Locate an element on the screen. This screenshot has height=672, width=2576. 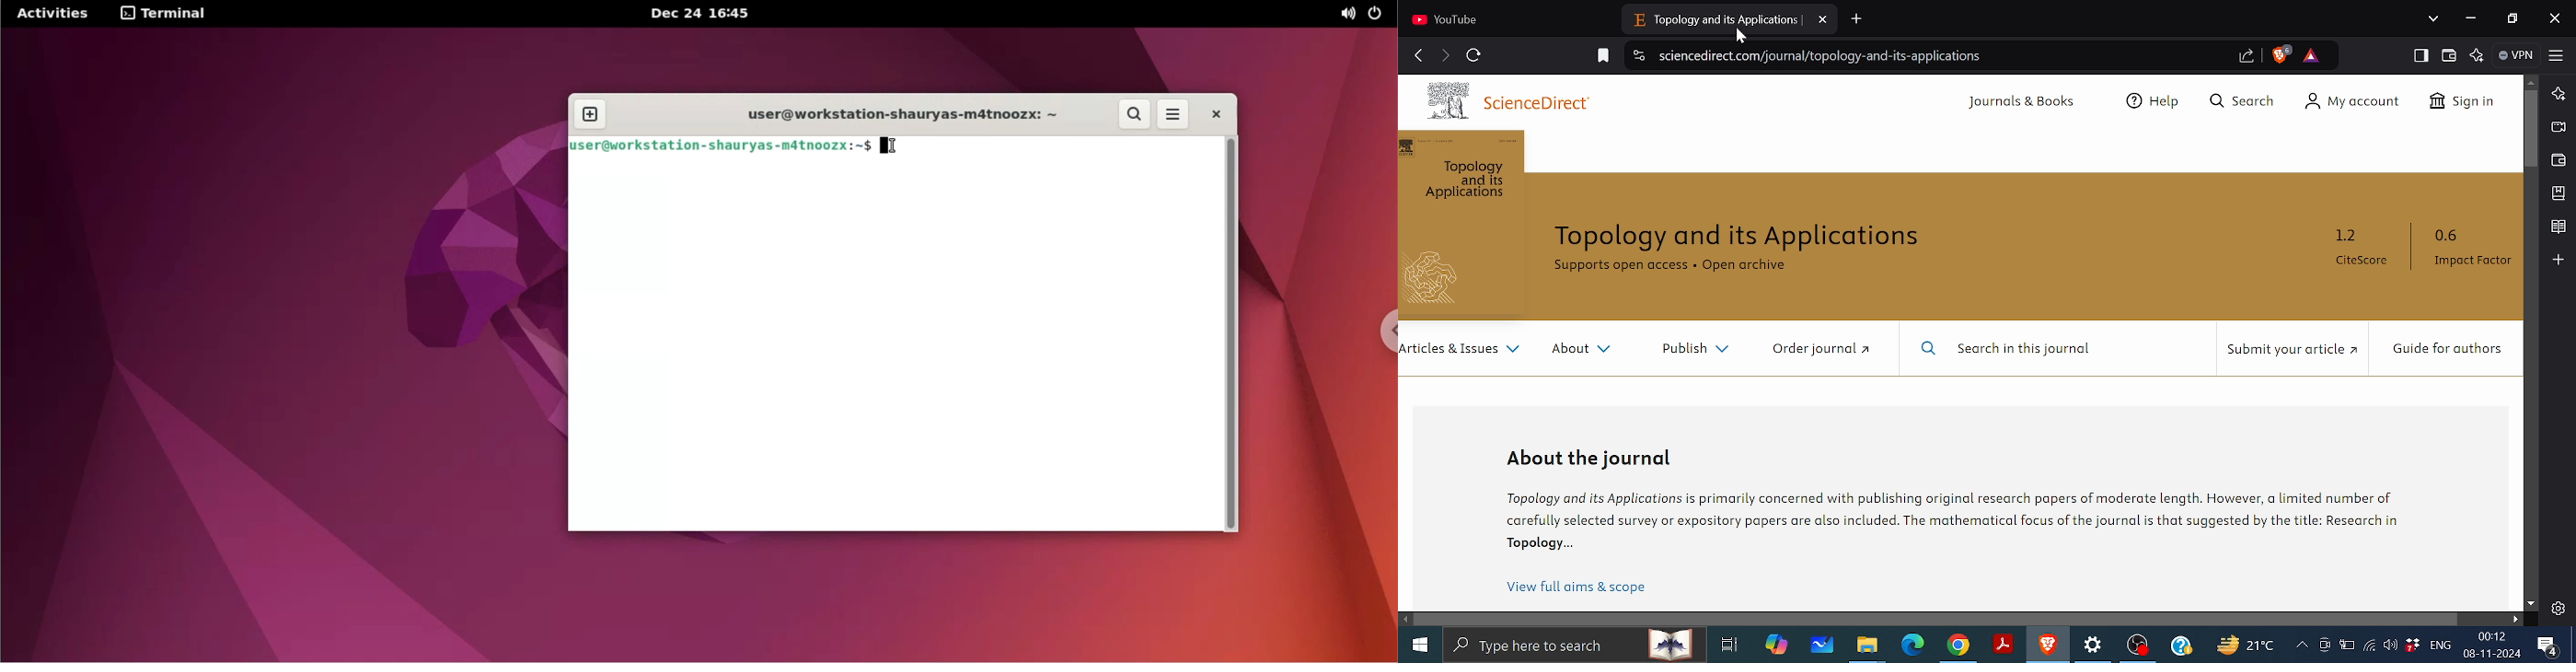
Move up is located at coordinates (2531, 81).